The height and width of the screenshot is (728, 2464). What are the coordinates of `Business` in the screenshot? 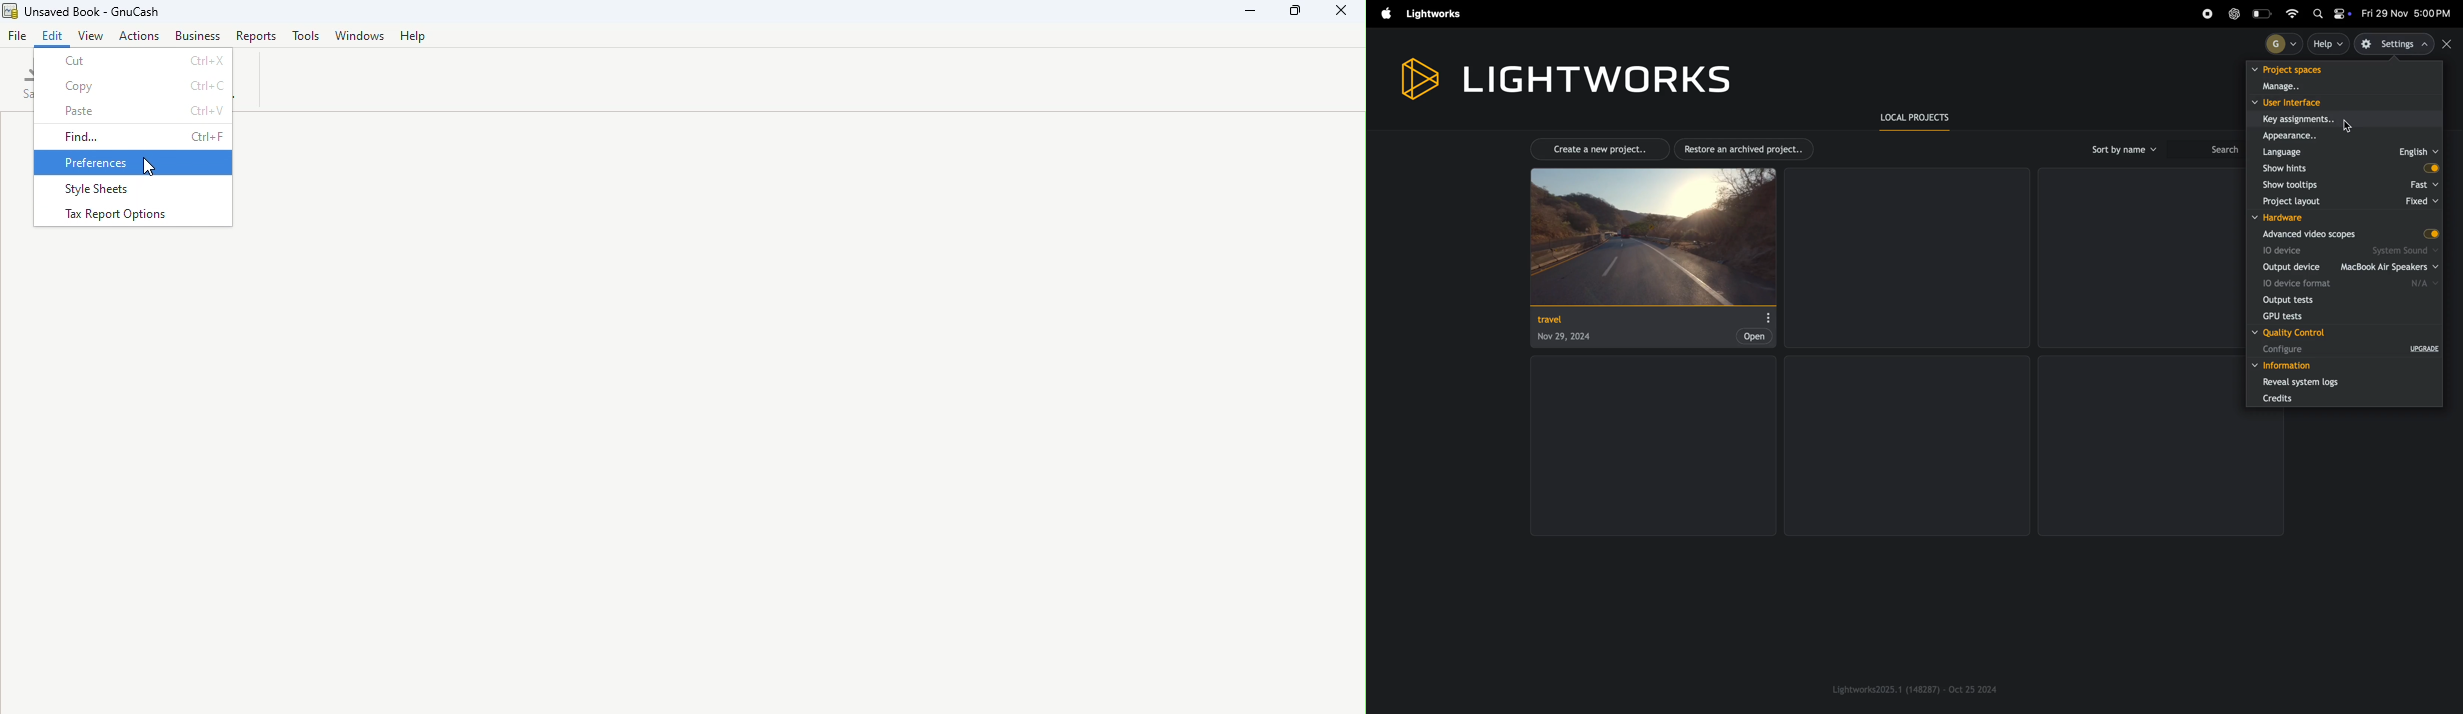 It's located at (199, 34).